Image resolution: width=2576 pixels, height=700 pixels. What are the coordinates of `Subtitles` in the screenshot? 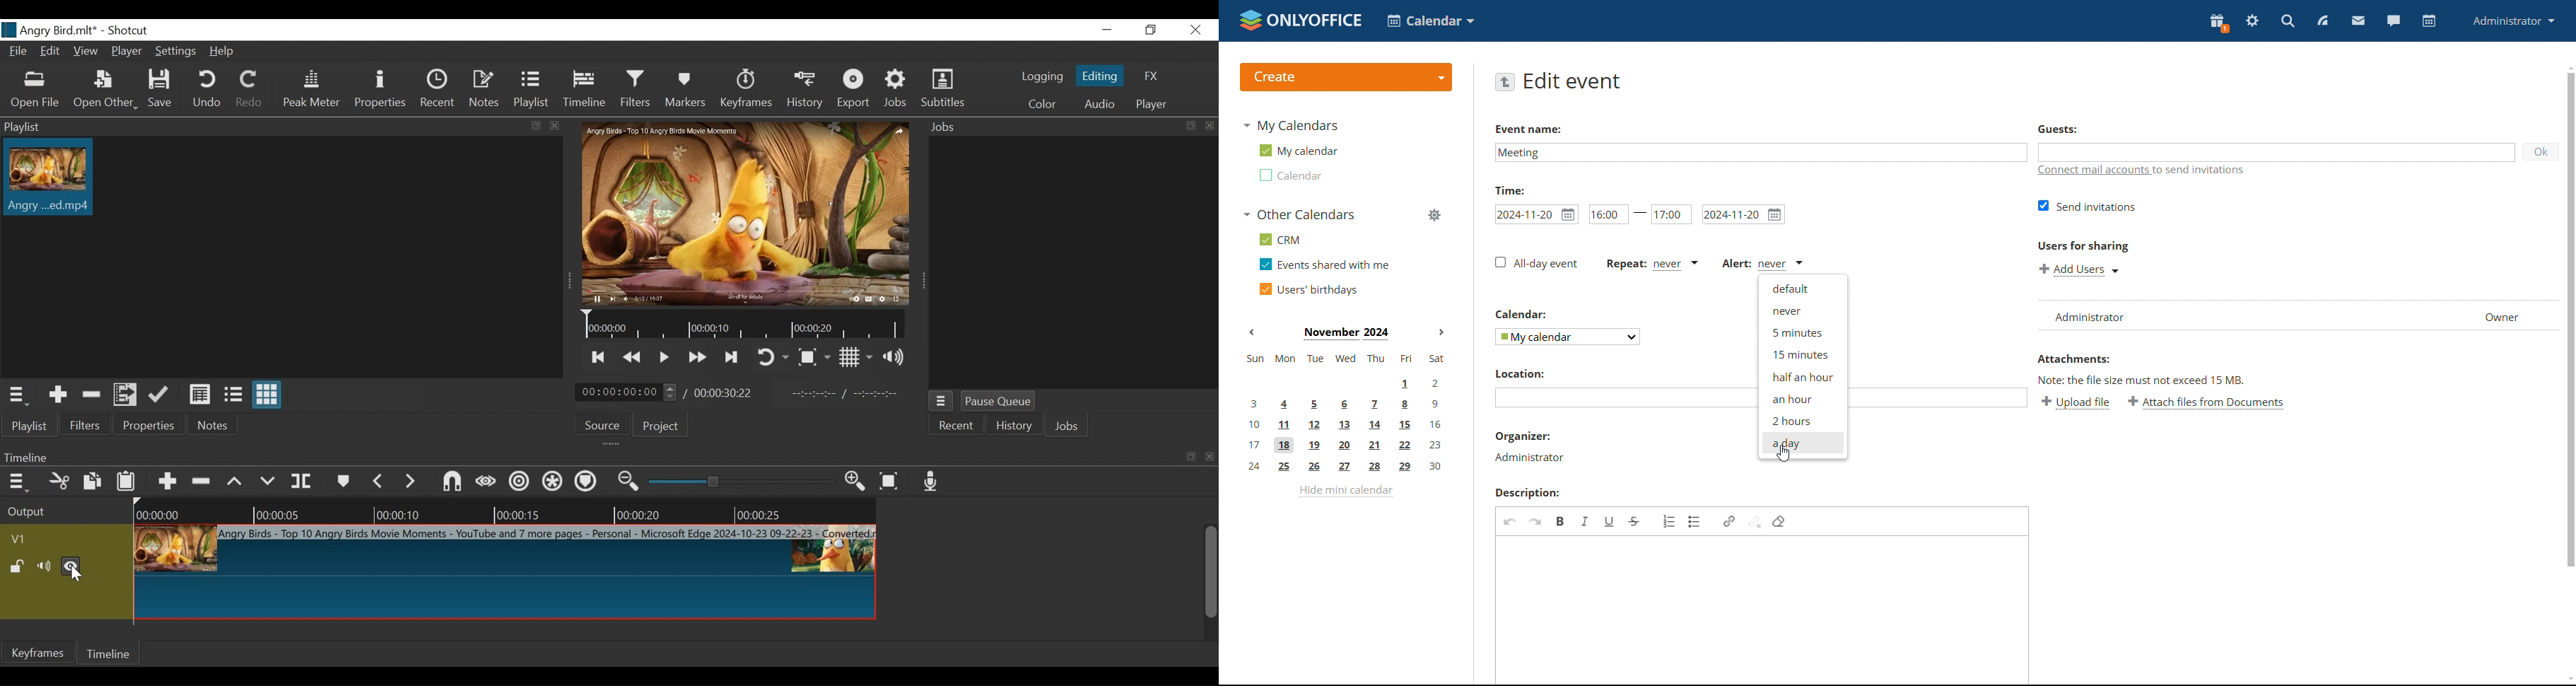 It's located at (943, 88).